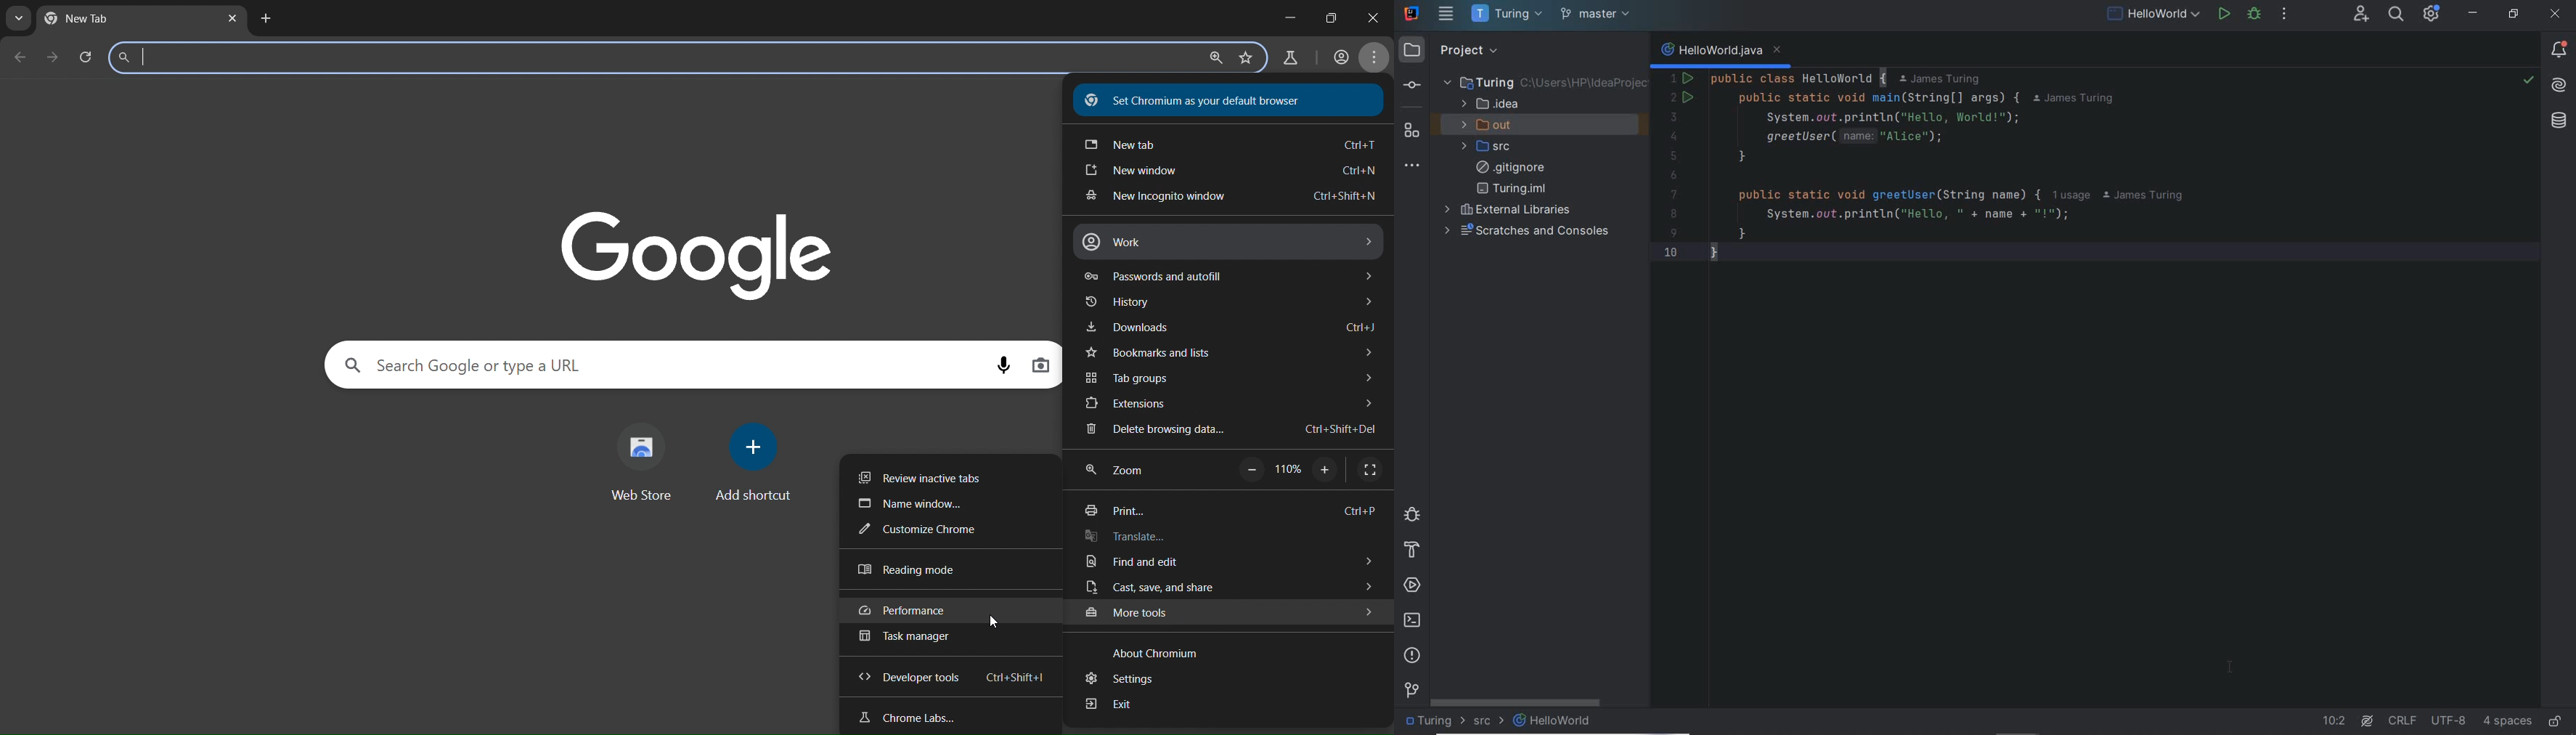 The height and width of the screenshot is (756, 2576). What do you see at coordinates (1989, 175) in the screenshot?
I see `This java code defines a HelloWorld class with a main method that prints "Hello,World!" and calls a greetUser method.This code intends to print a personalized greeting using a provided name.` at bounding box center [1989, 175].